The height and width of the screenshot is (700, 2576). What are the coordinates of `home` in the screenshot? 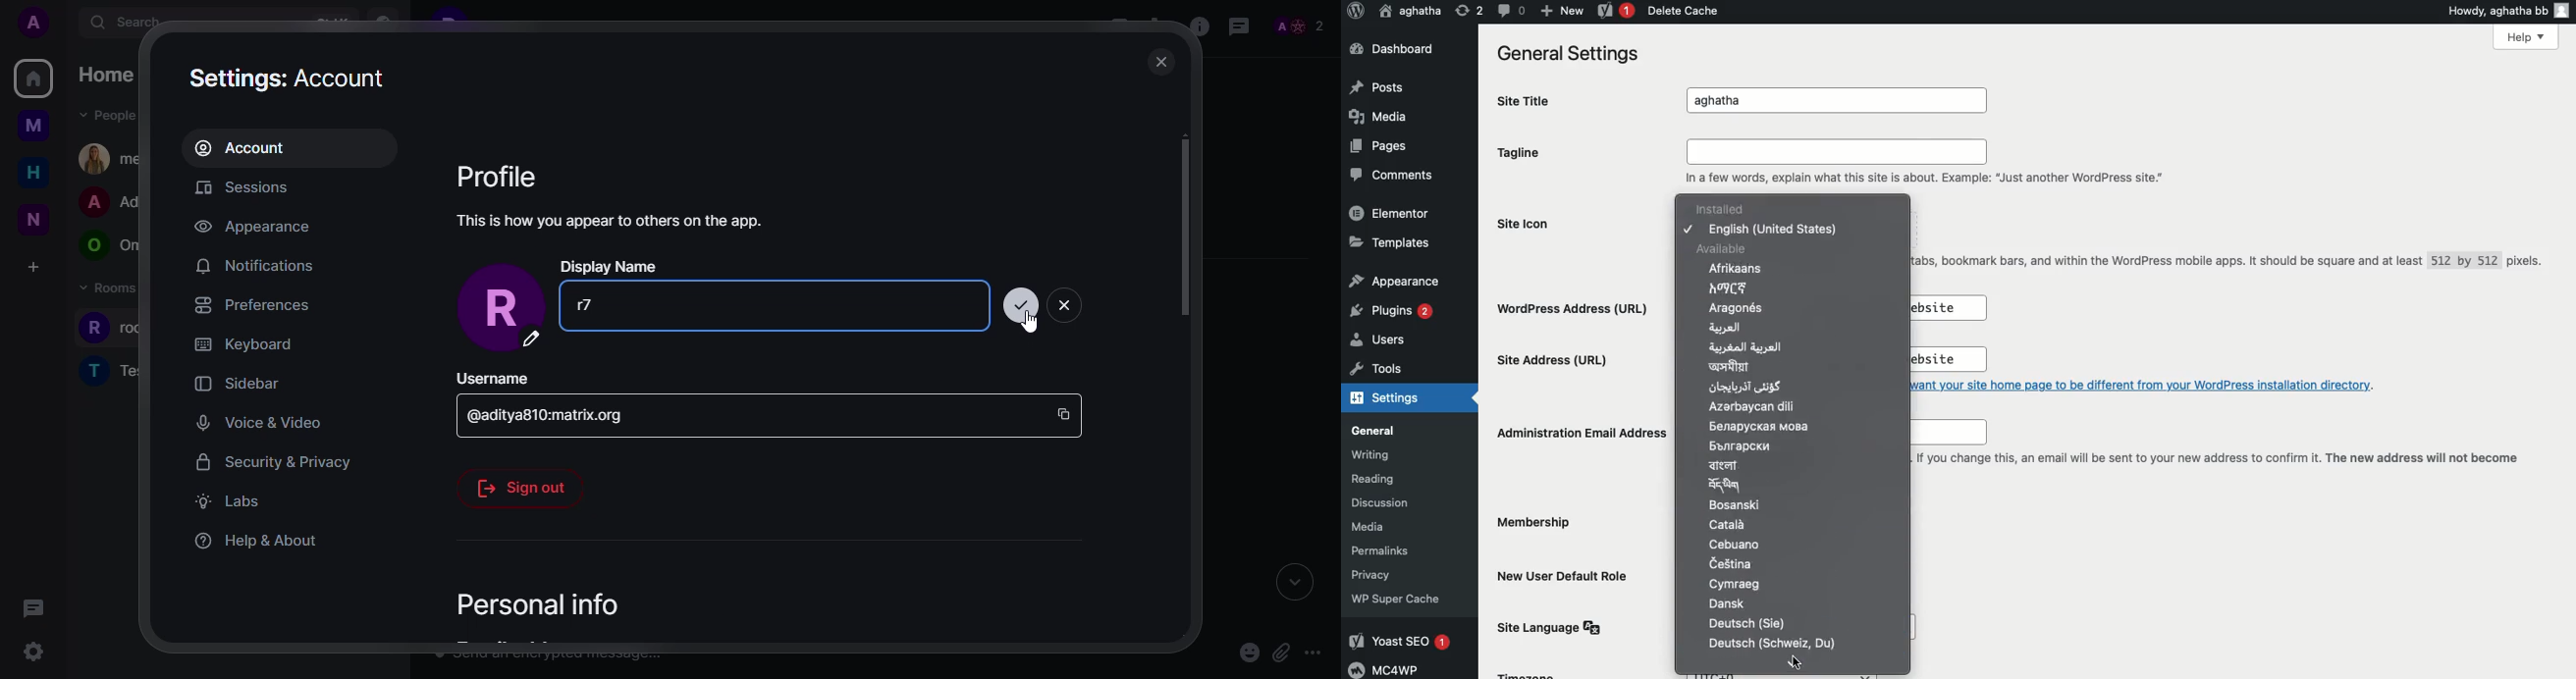 It's located at (107, 77).